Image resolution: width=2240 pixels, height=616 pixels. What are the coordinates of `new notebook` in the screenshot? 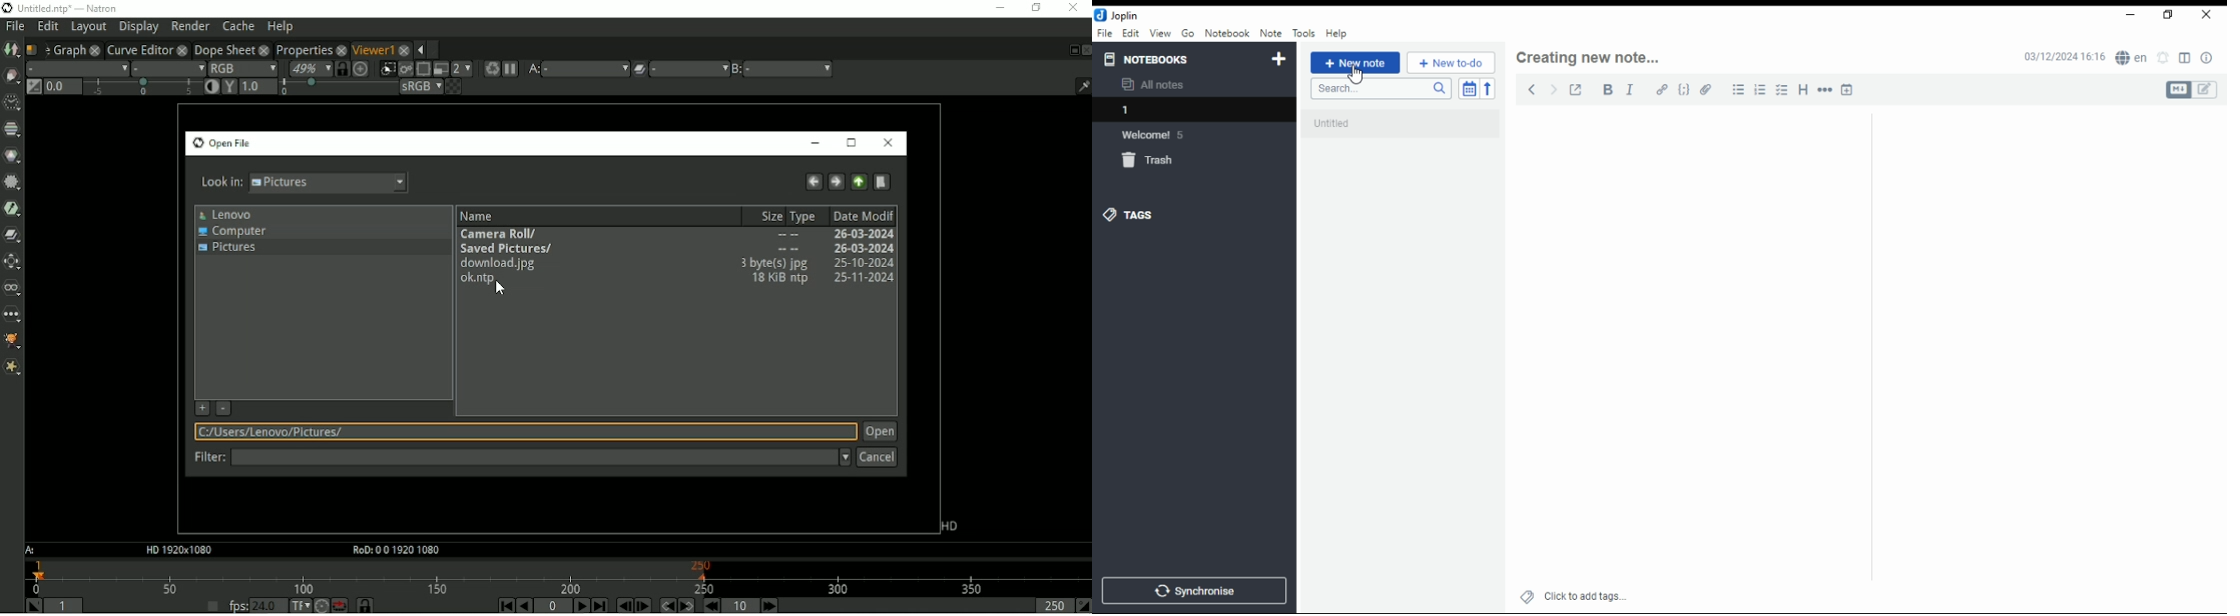 It's located at (1279, 59).